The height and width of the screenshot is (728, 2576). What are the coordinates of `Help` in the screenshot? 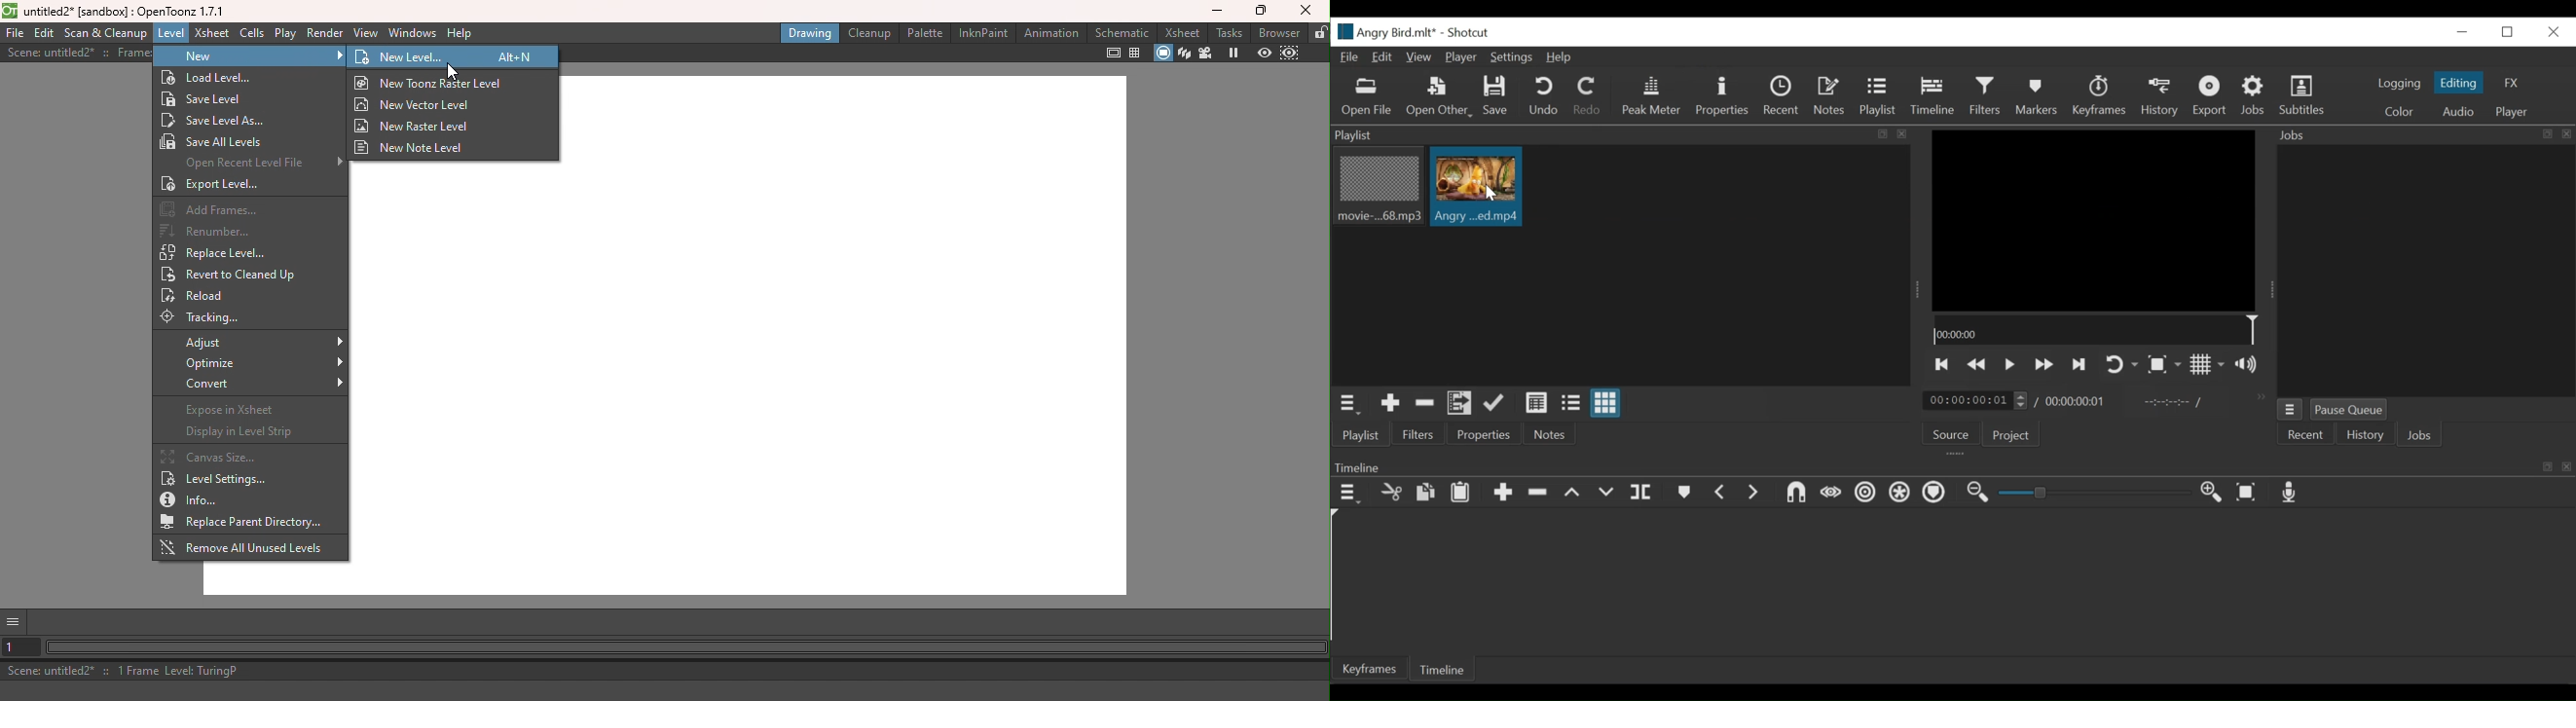 It's located at (461, 34).